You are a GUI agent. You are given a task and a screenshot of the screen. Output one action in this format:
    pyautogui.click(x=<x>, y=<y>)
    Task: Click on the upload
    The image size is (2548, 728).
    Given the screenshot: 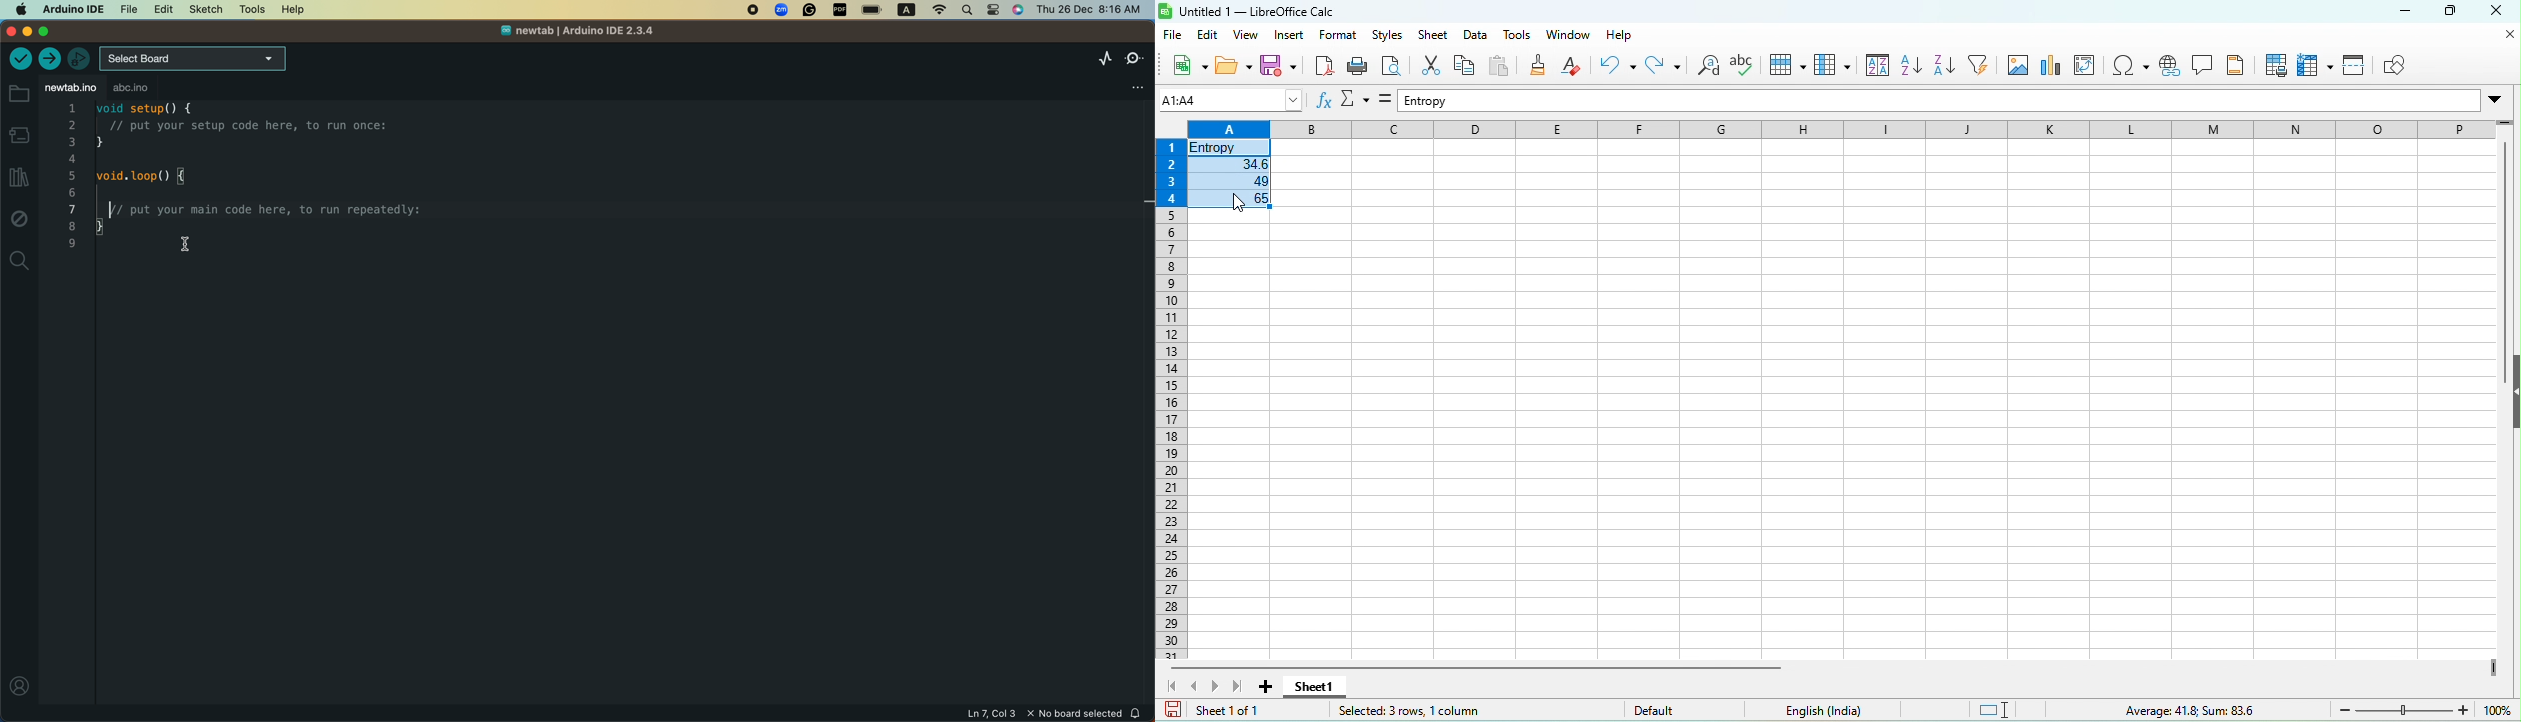 What is the action you would take?
    pyautogui.click(x=51, y=59)
    